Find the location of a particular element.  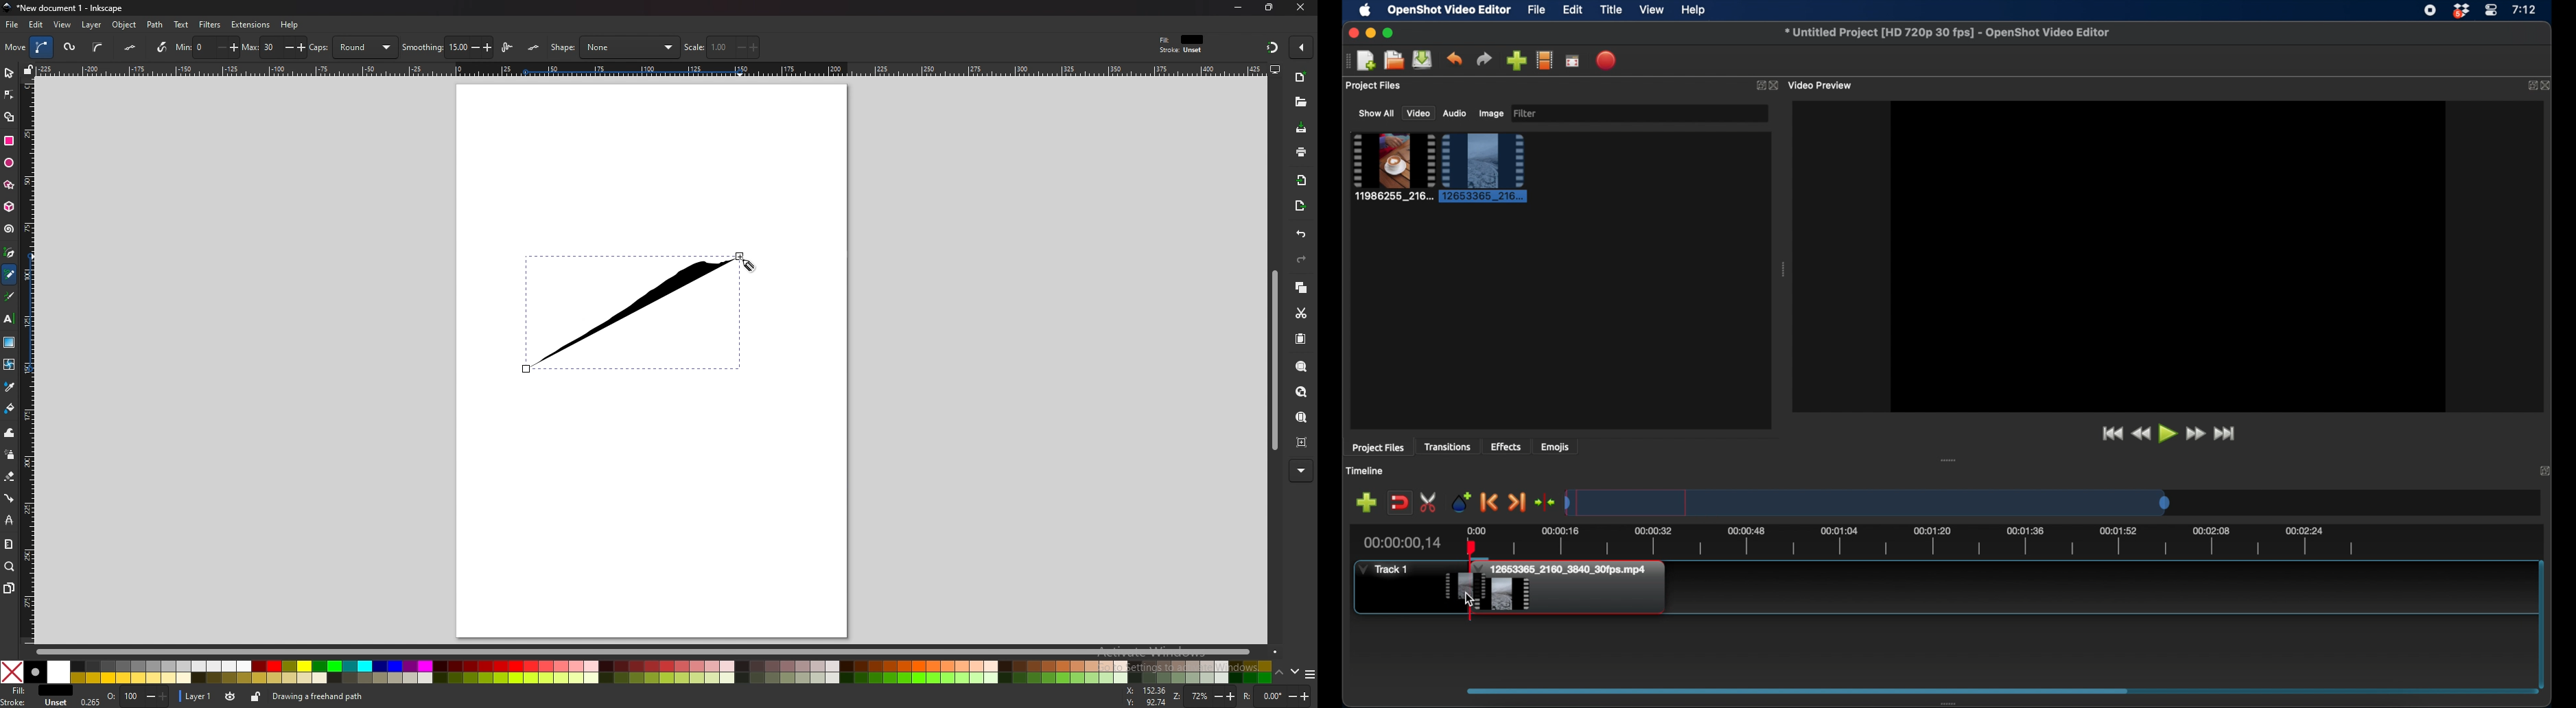

zoom page is located at coordinates (1301, 416).